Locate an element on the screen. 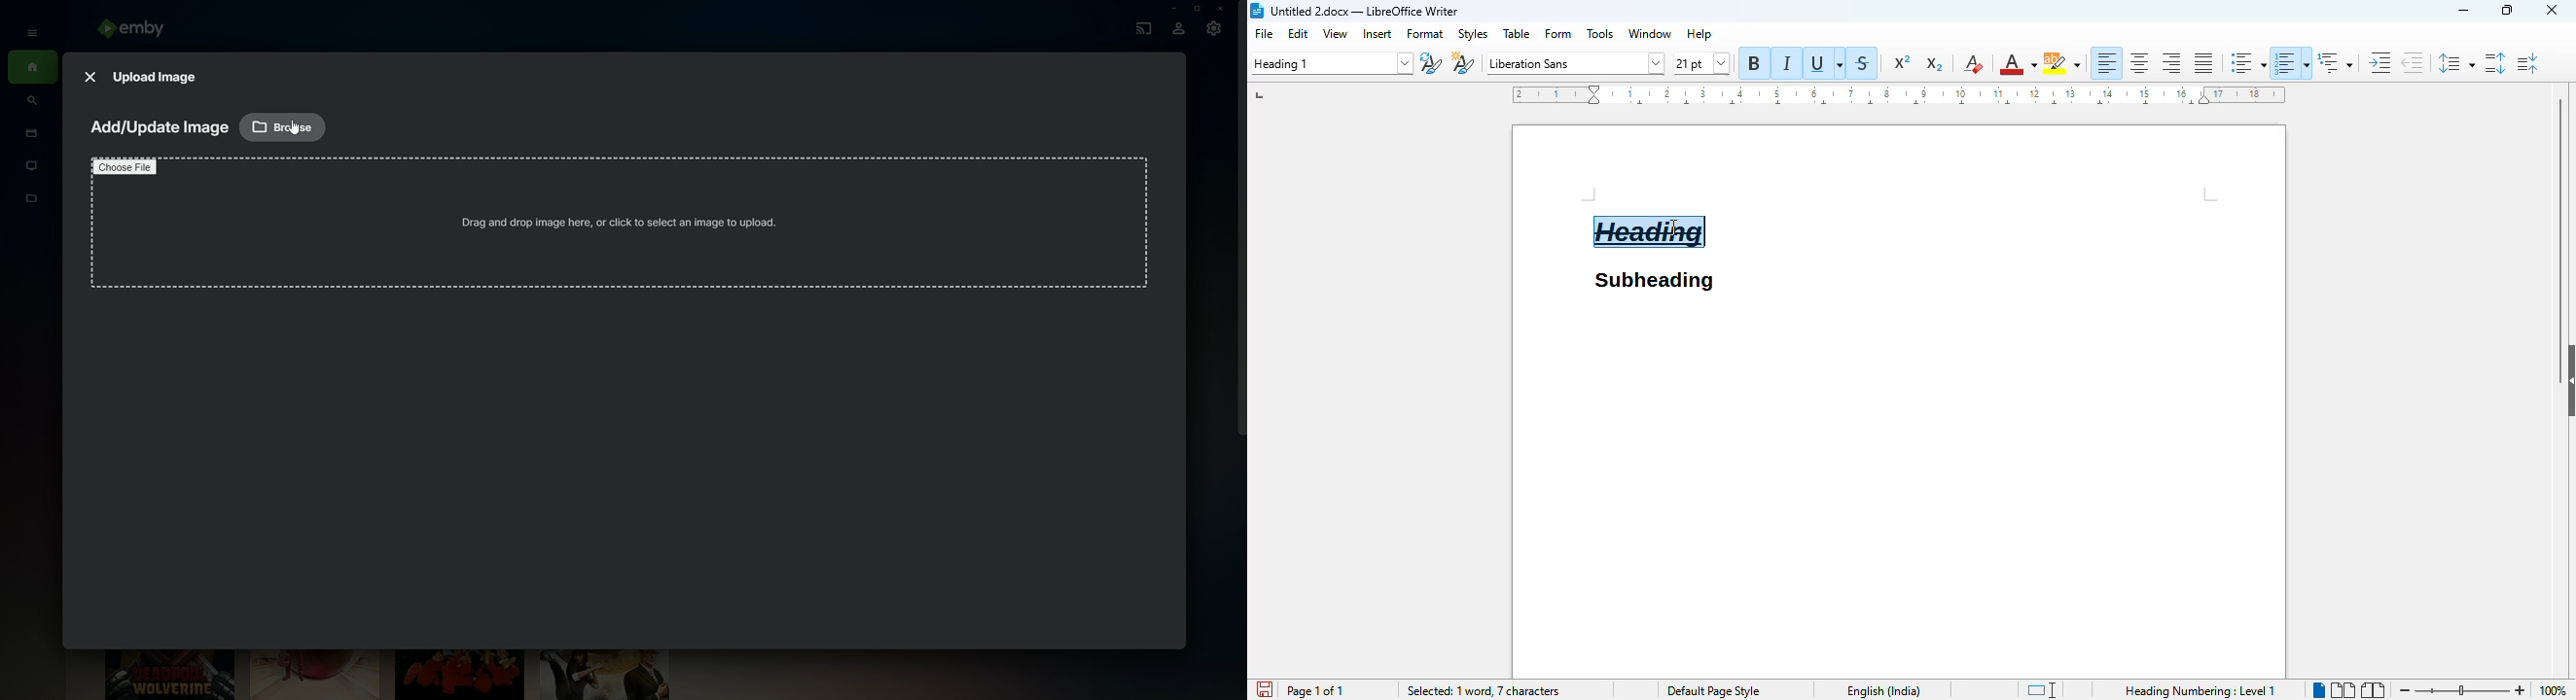  book view is located at coordinates (2372, 690).